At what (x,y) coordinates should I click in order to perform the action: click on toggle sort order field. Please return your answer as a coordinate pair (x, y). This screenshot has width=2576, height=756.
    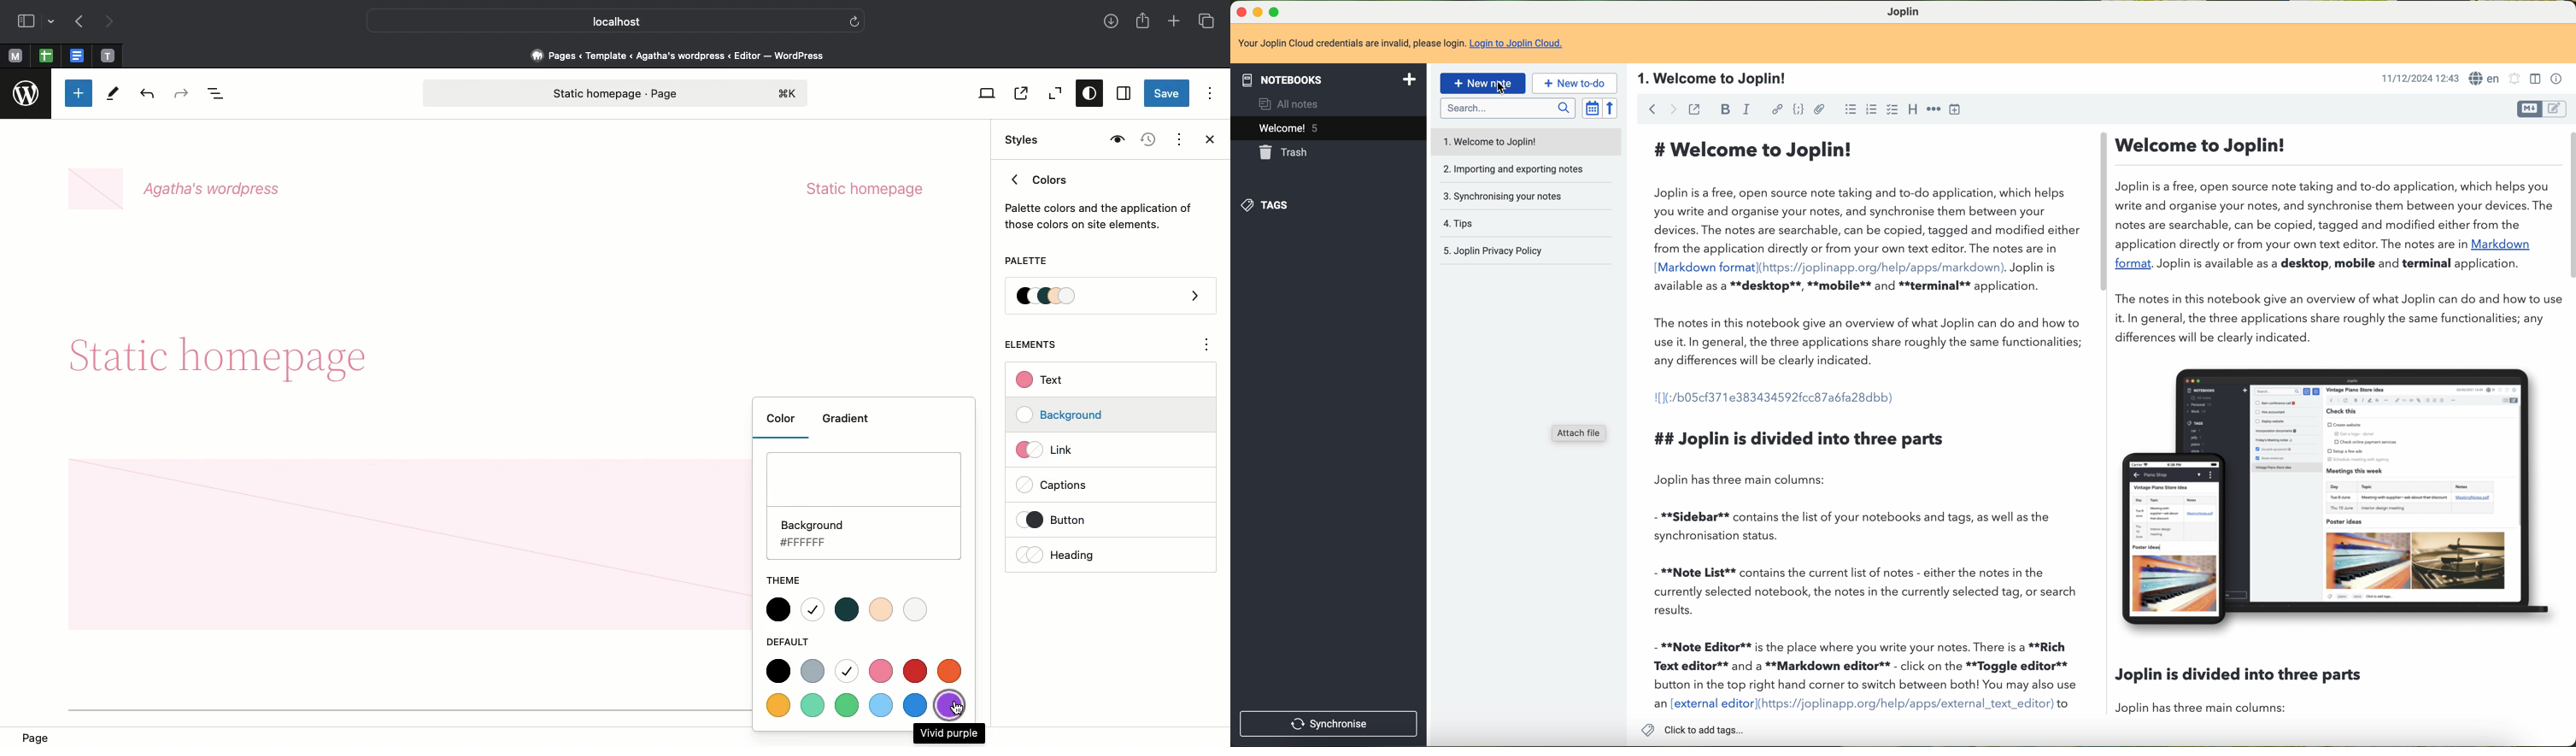
    Looking at the image, I should click on (1591, 108).